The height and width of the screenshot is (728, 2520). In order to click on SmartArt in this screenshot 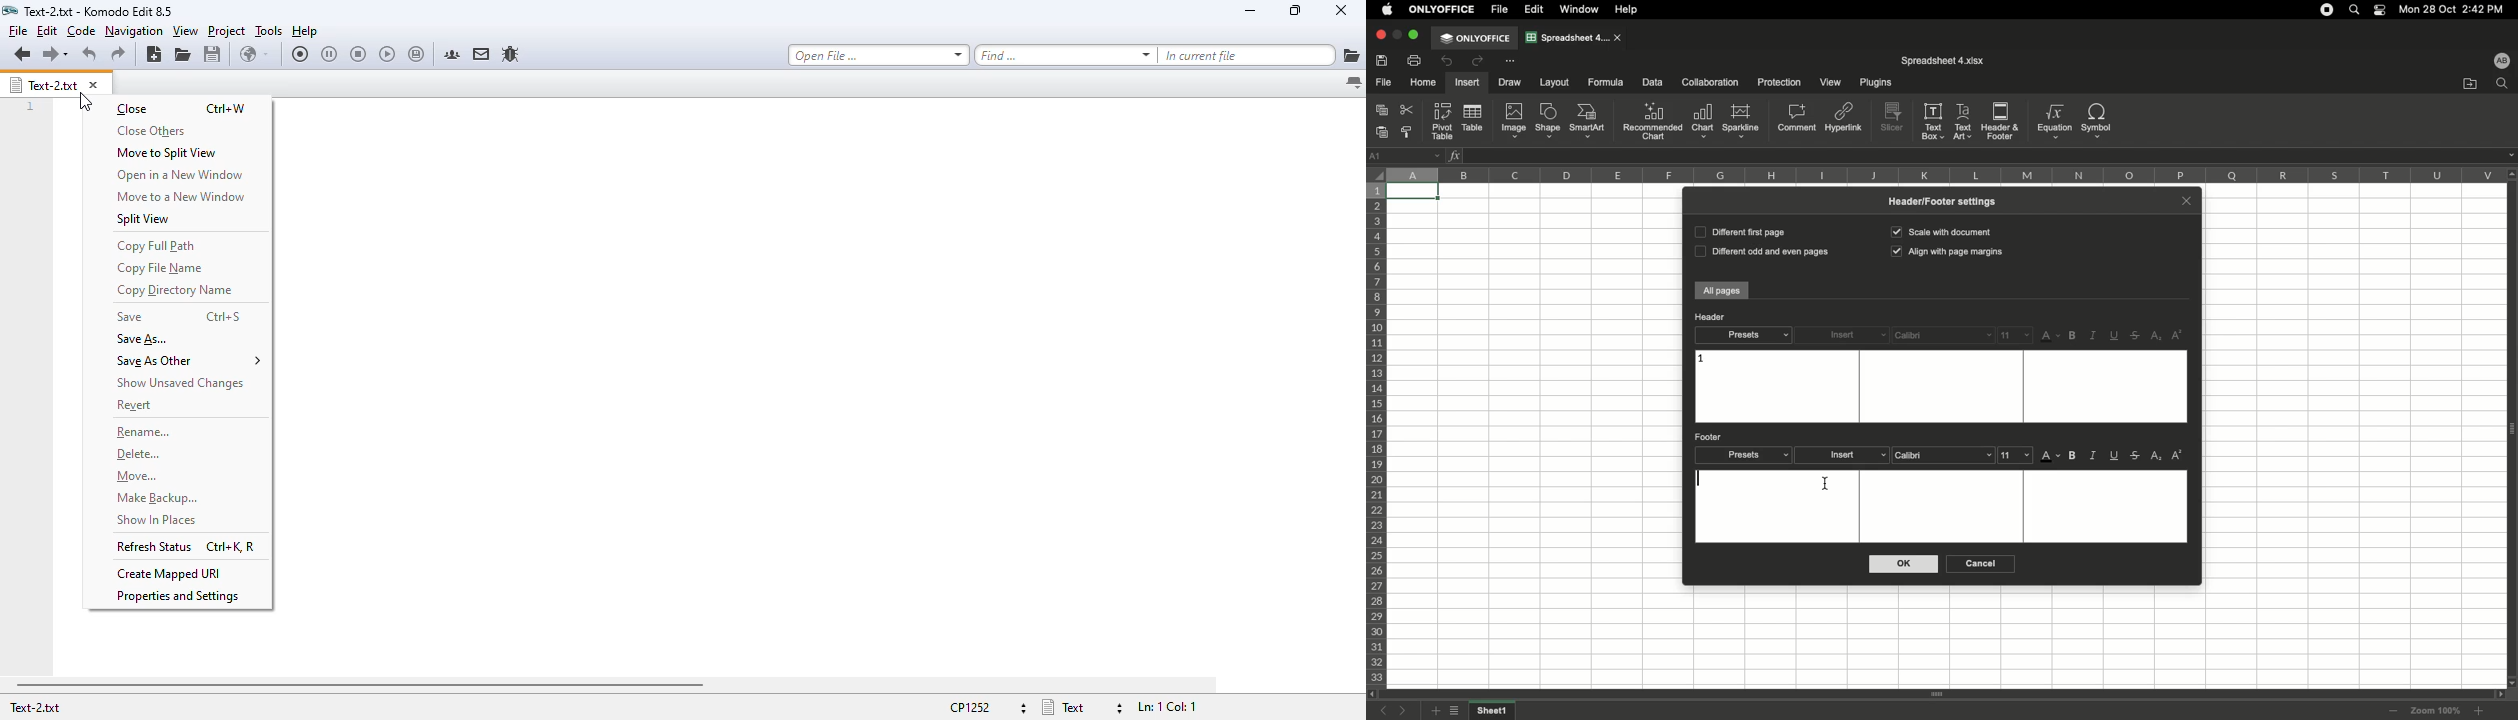, I will do `click(1589, 122)`.